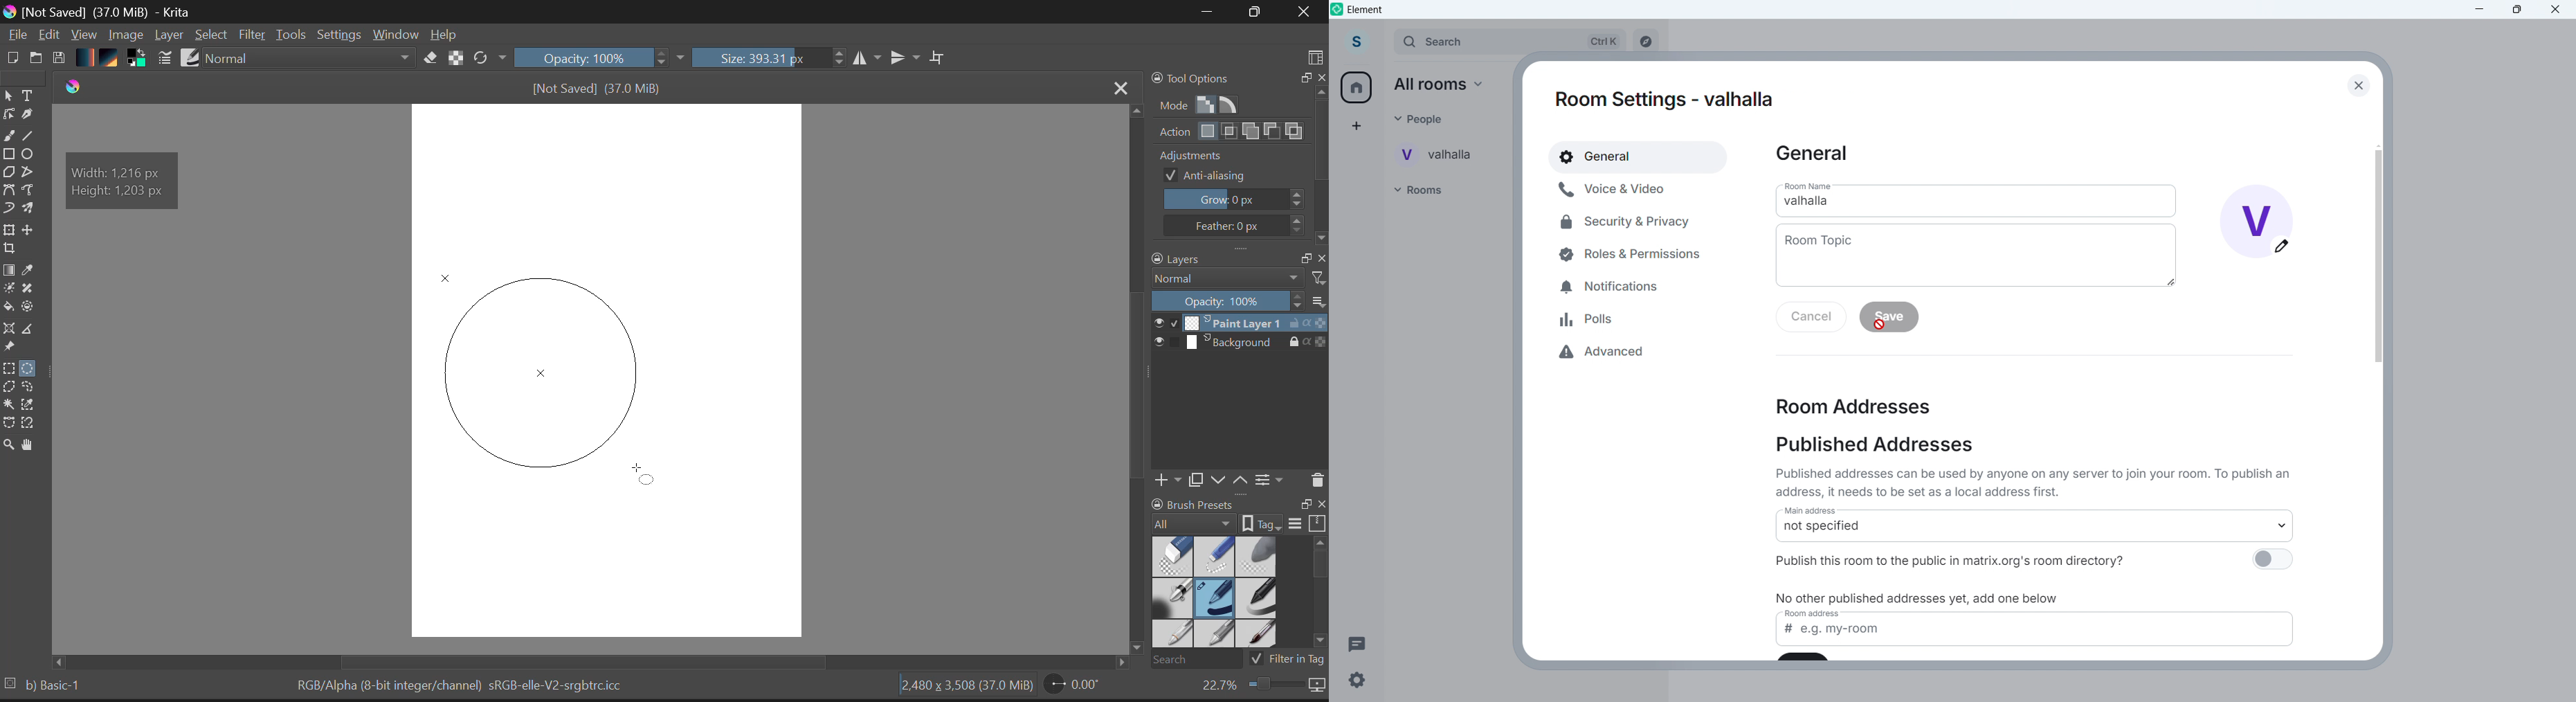  What do you see at coordinates (11, 405) in the screenshot?
I see `Continuous Selection` at bounding box center [11, 405].